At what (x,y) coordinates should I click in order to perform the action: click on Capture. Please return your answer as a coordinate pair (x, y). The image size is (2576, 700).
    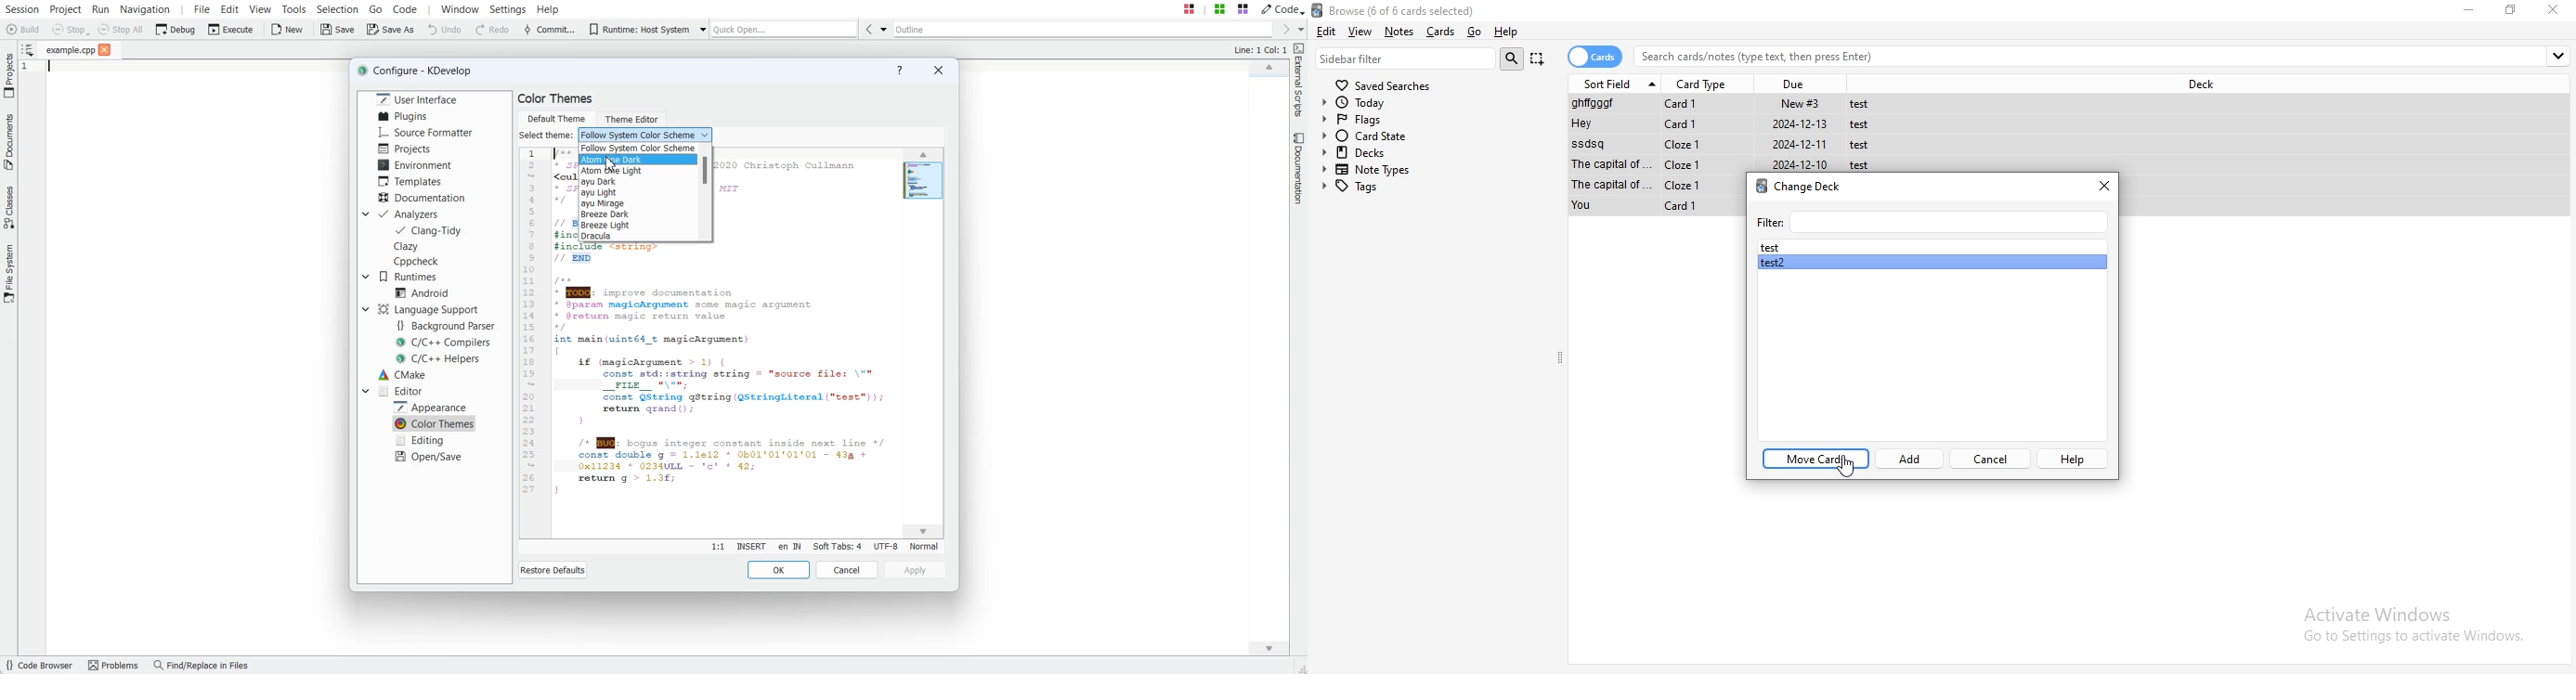
    Looking at the image, I should click on (1538, 58).